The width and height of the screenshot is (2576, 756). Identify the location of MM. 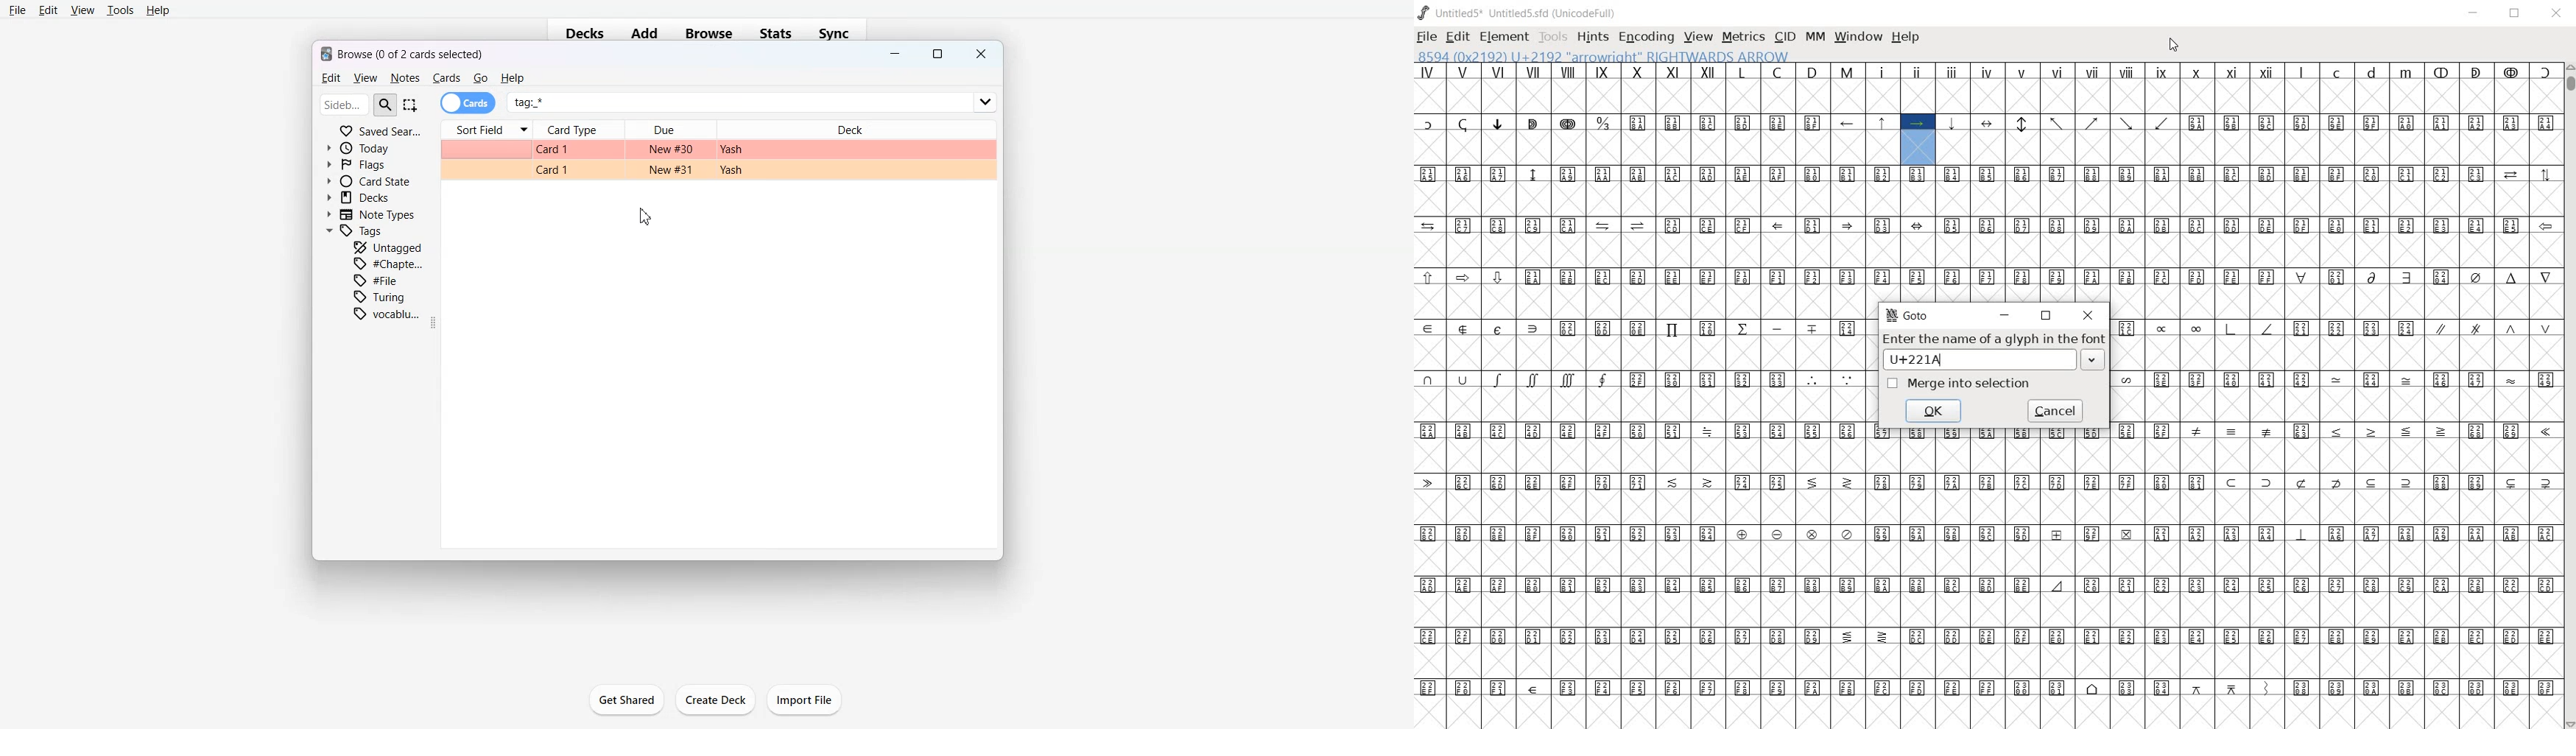
(1814, 38).